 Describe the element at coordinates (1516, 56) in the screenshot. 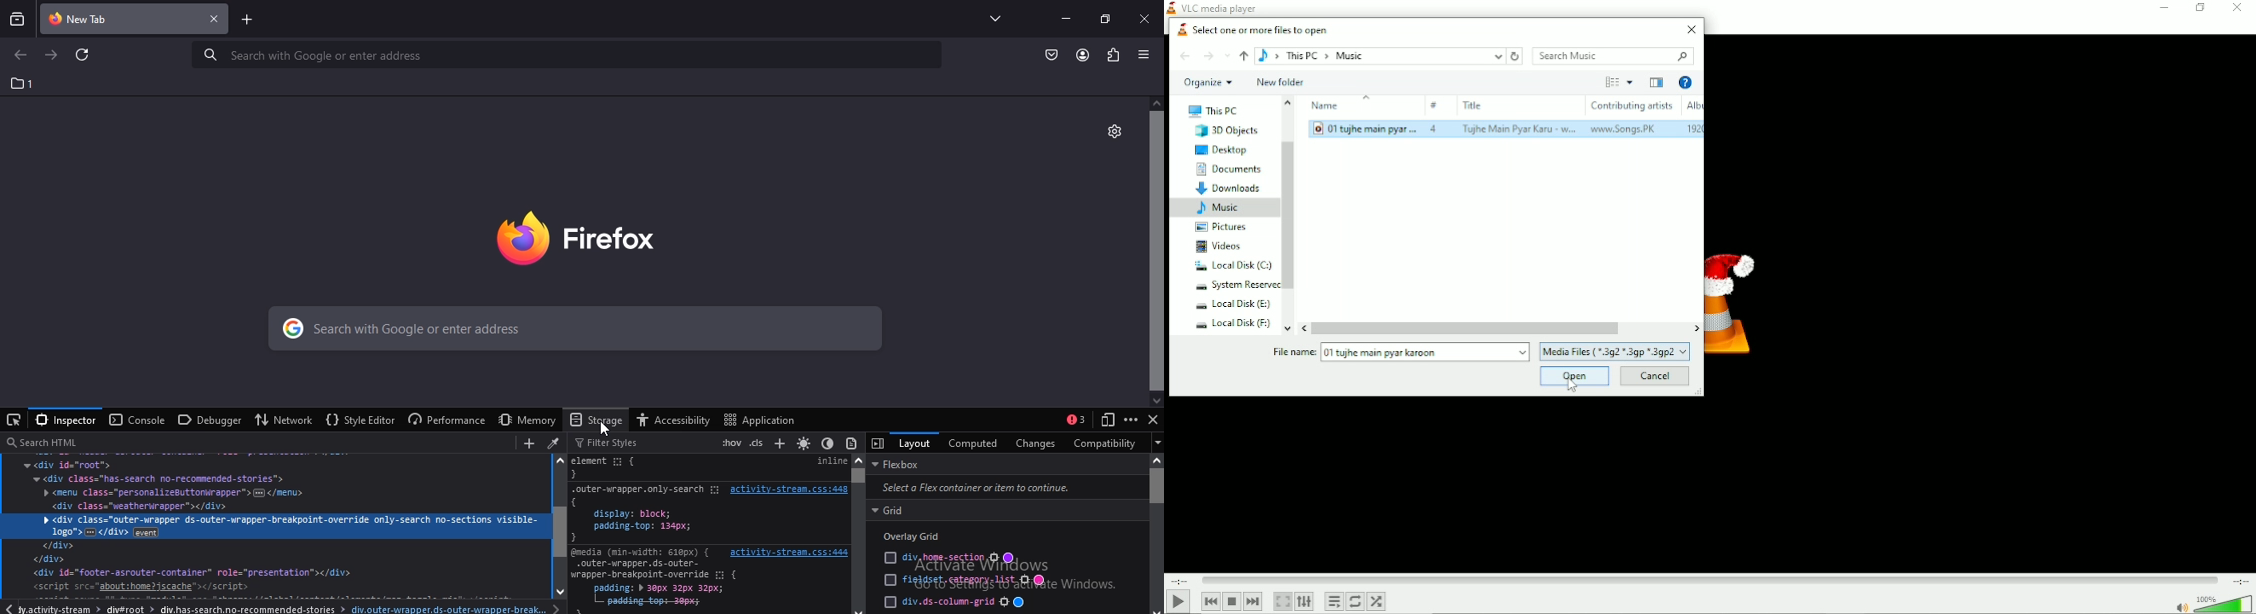

I see `Refresh` at that location.